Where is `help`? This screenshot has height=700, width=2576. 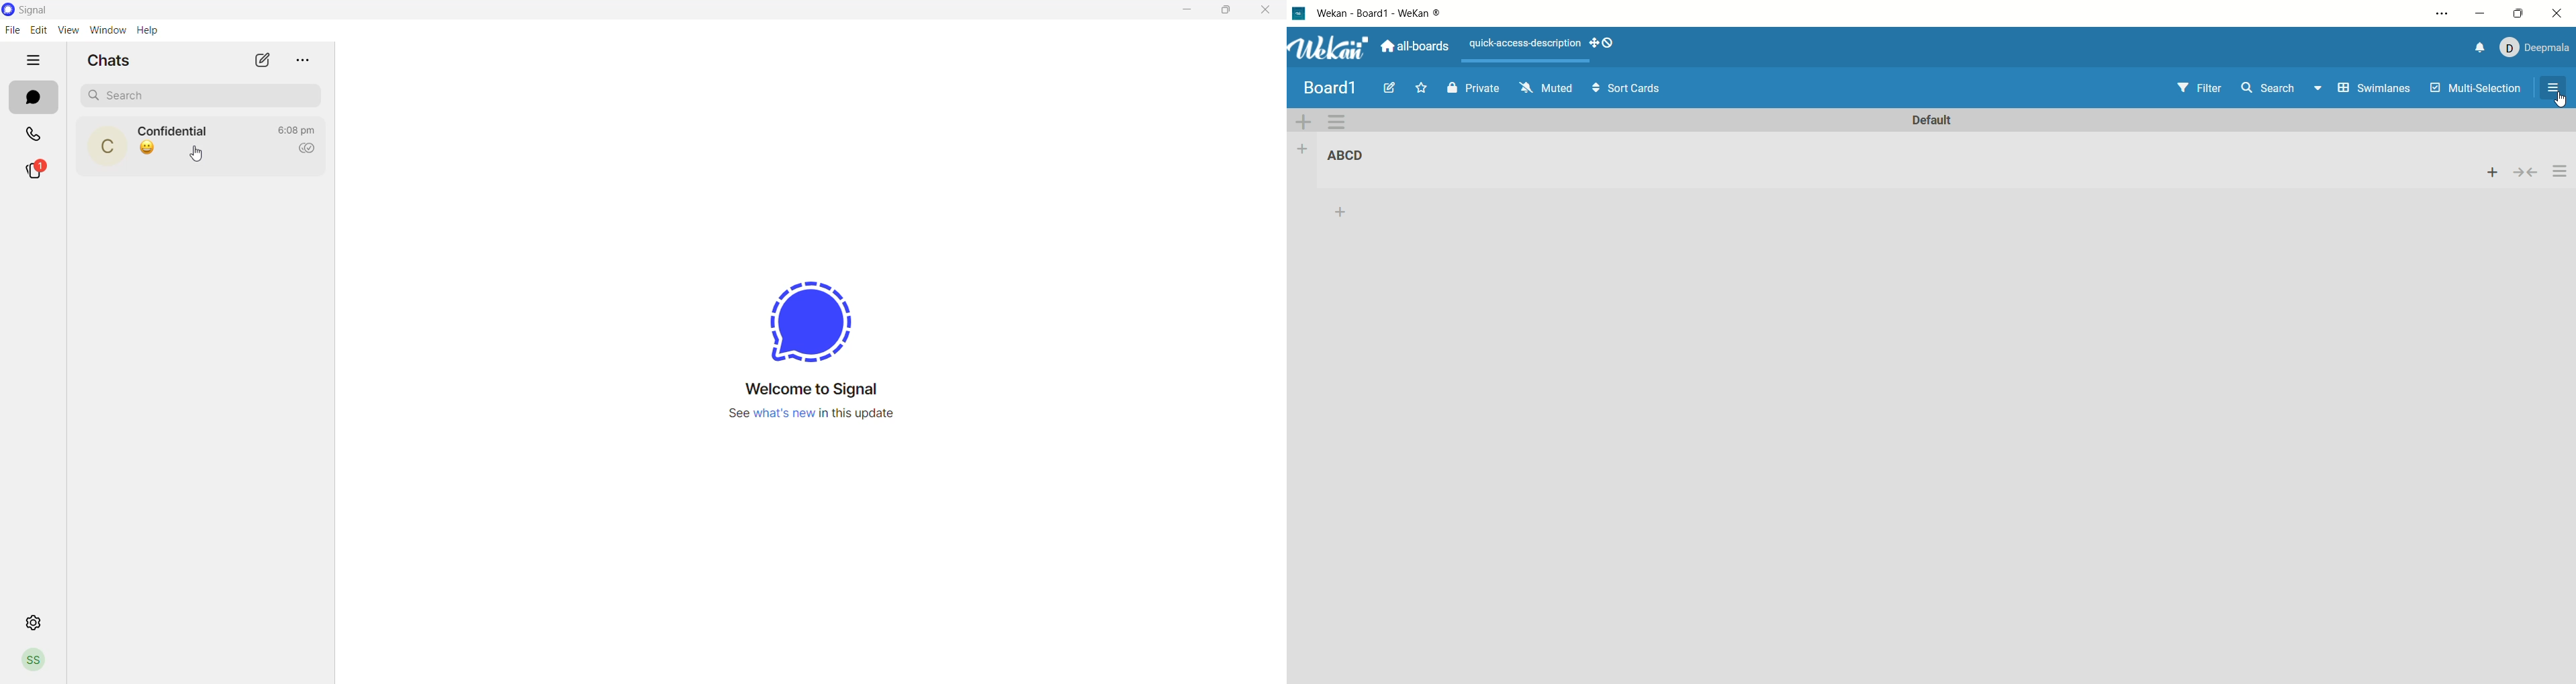
help is located at coordinates (147, 31).